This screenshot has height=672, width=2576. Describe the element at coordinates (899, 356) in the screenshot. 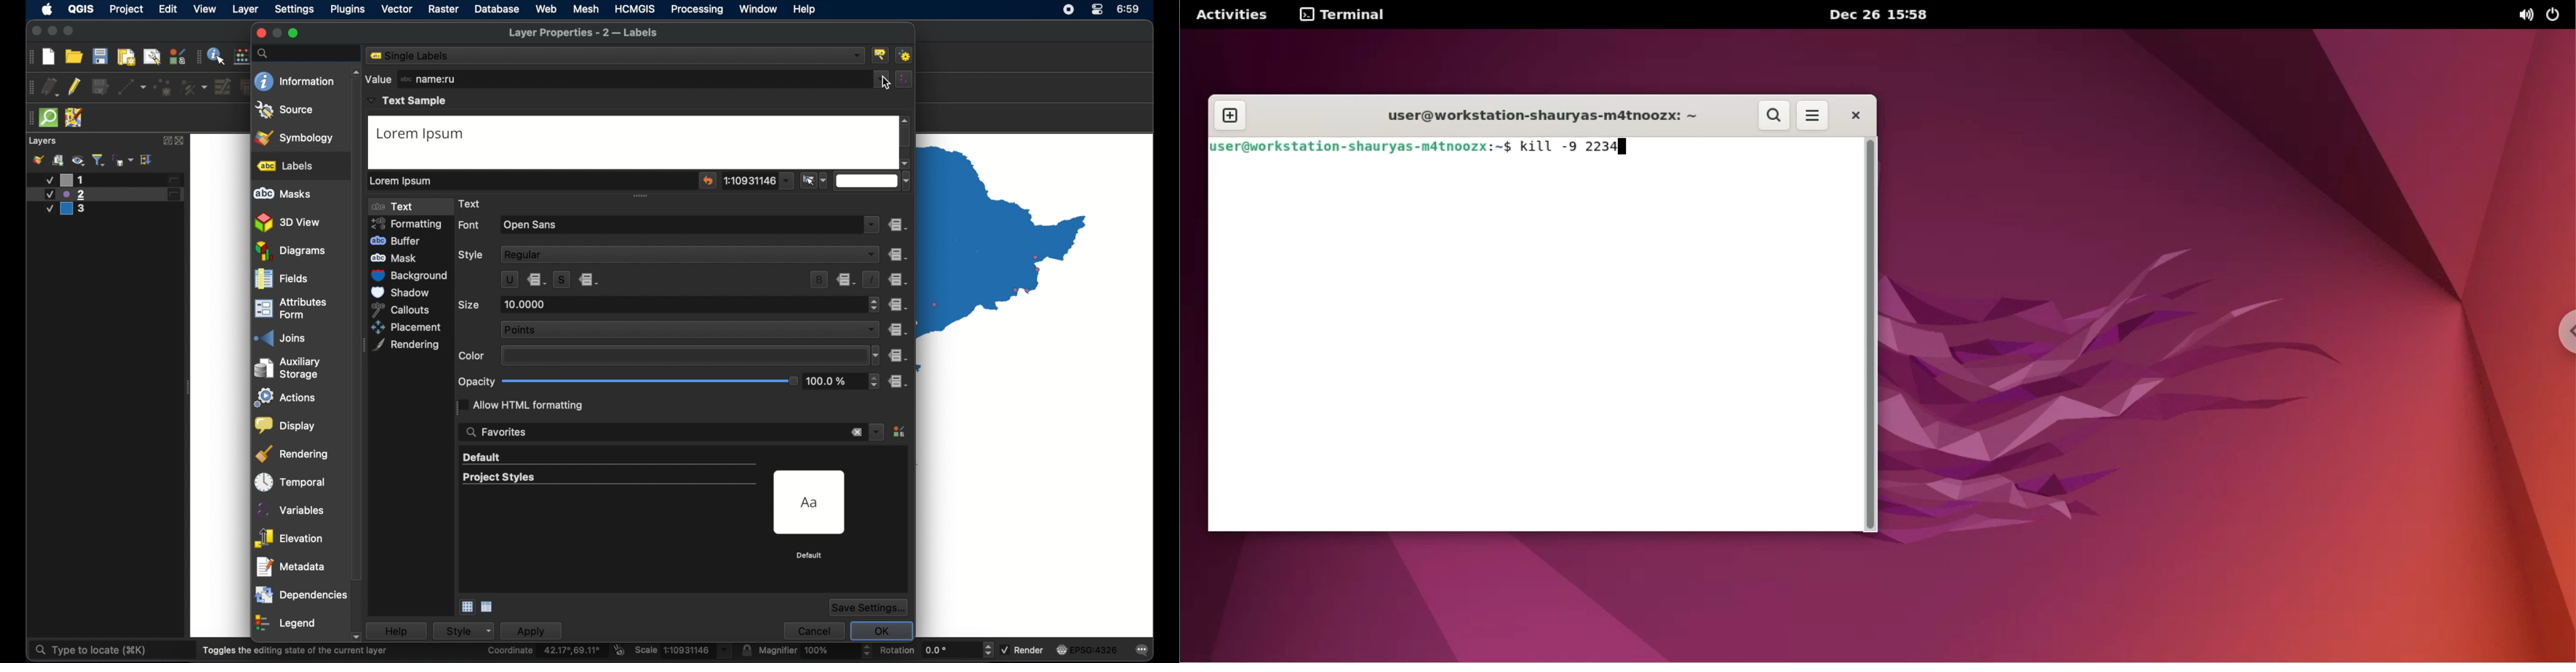

I see `data defined override` at that location.